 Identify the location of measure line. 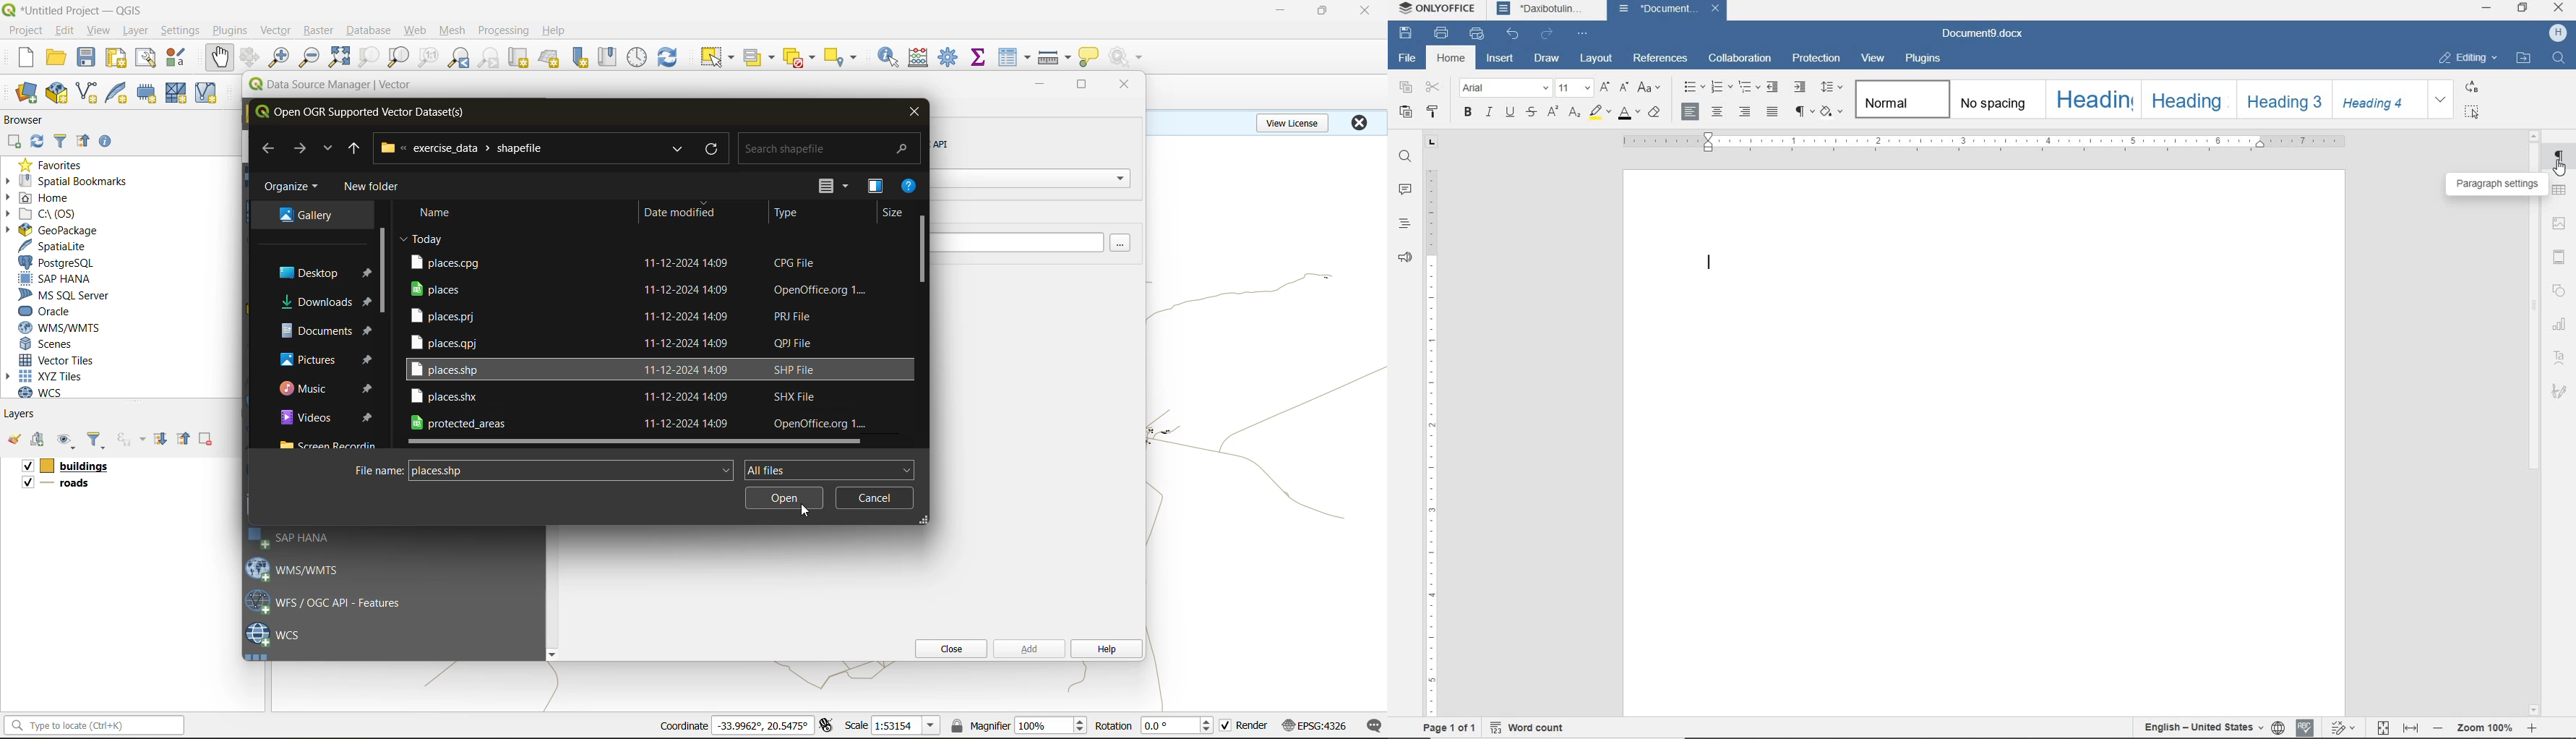
(1057, 58).